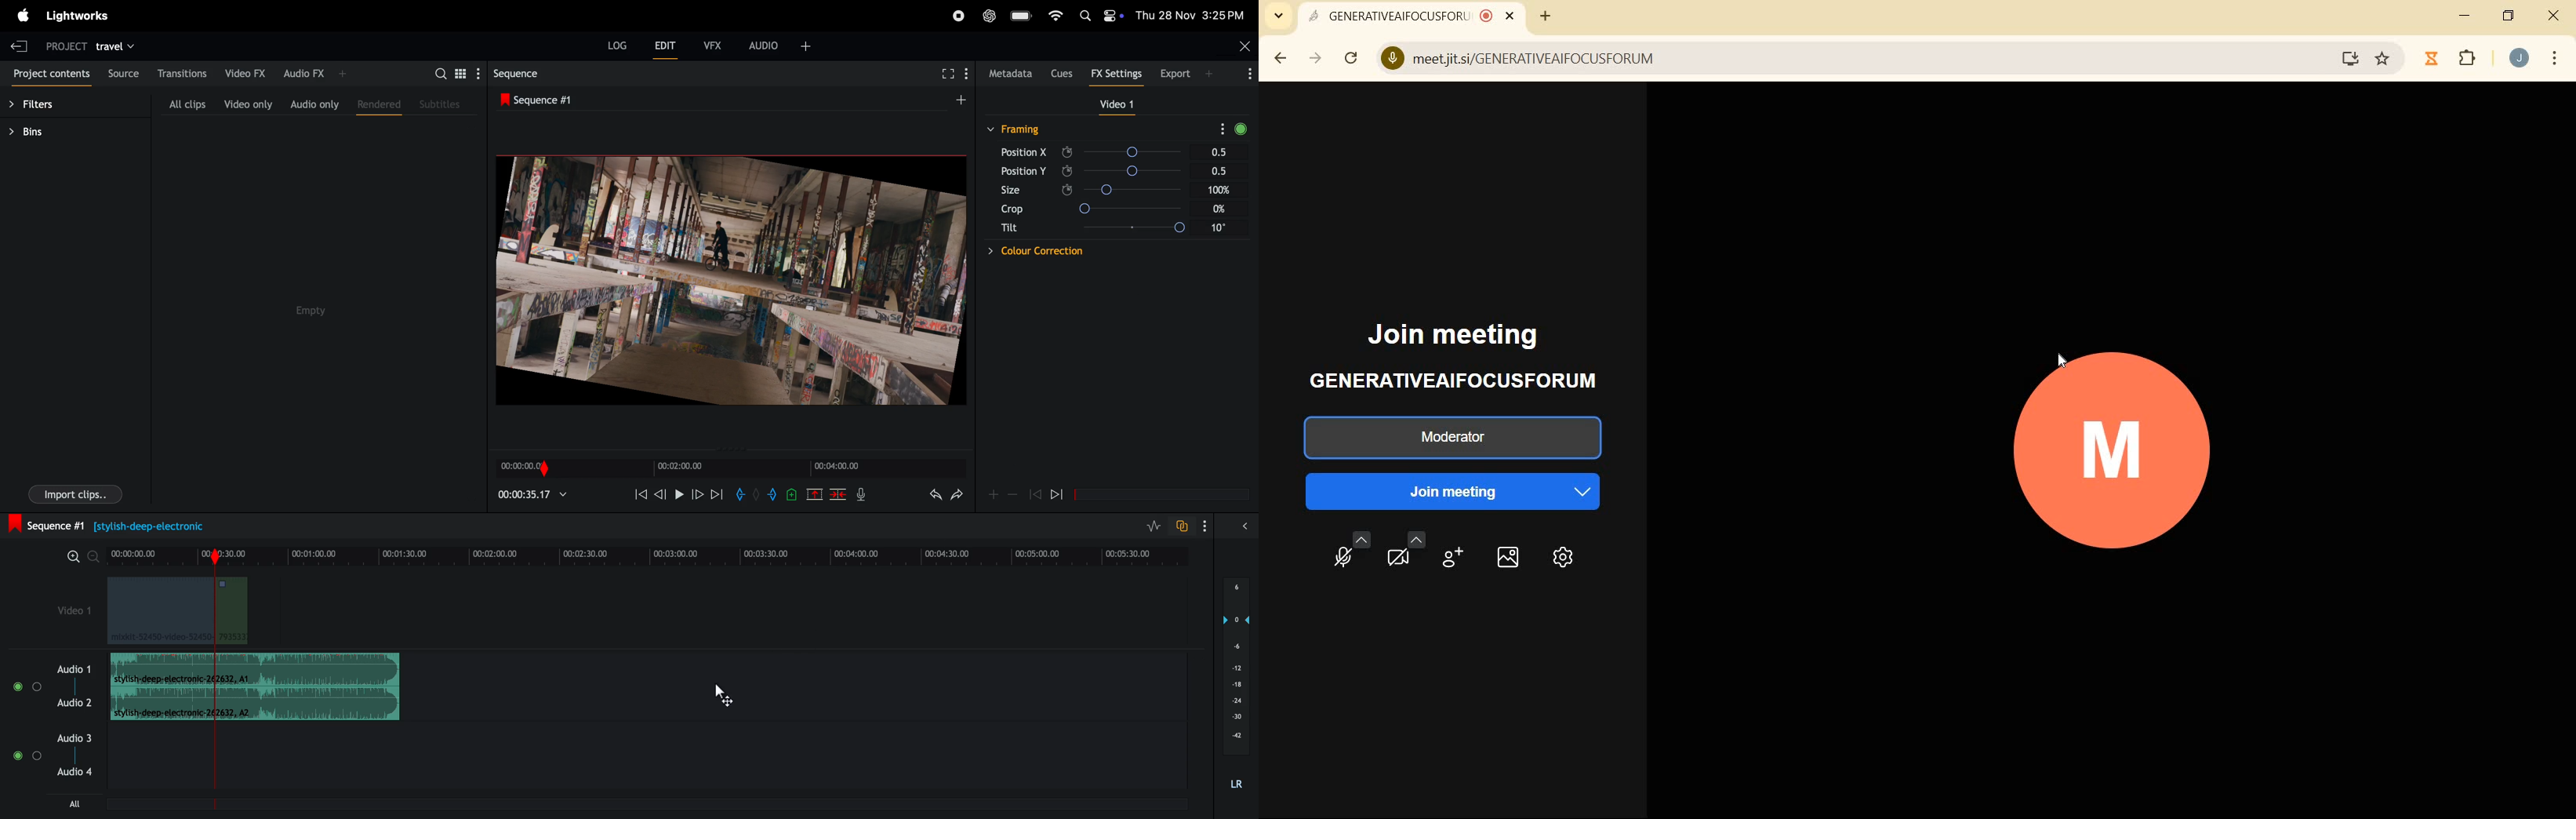  I want to click on Favorite, so click(2382, 61).